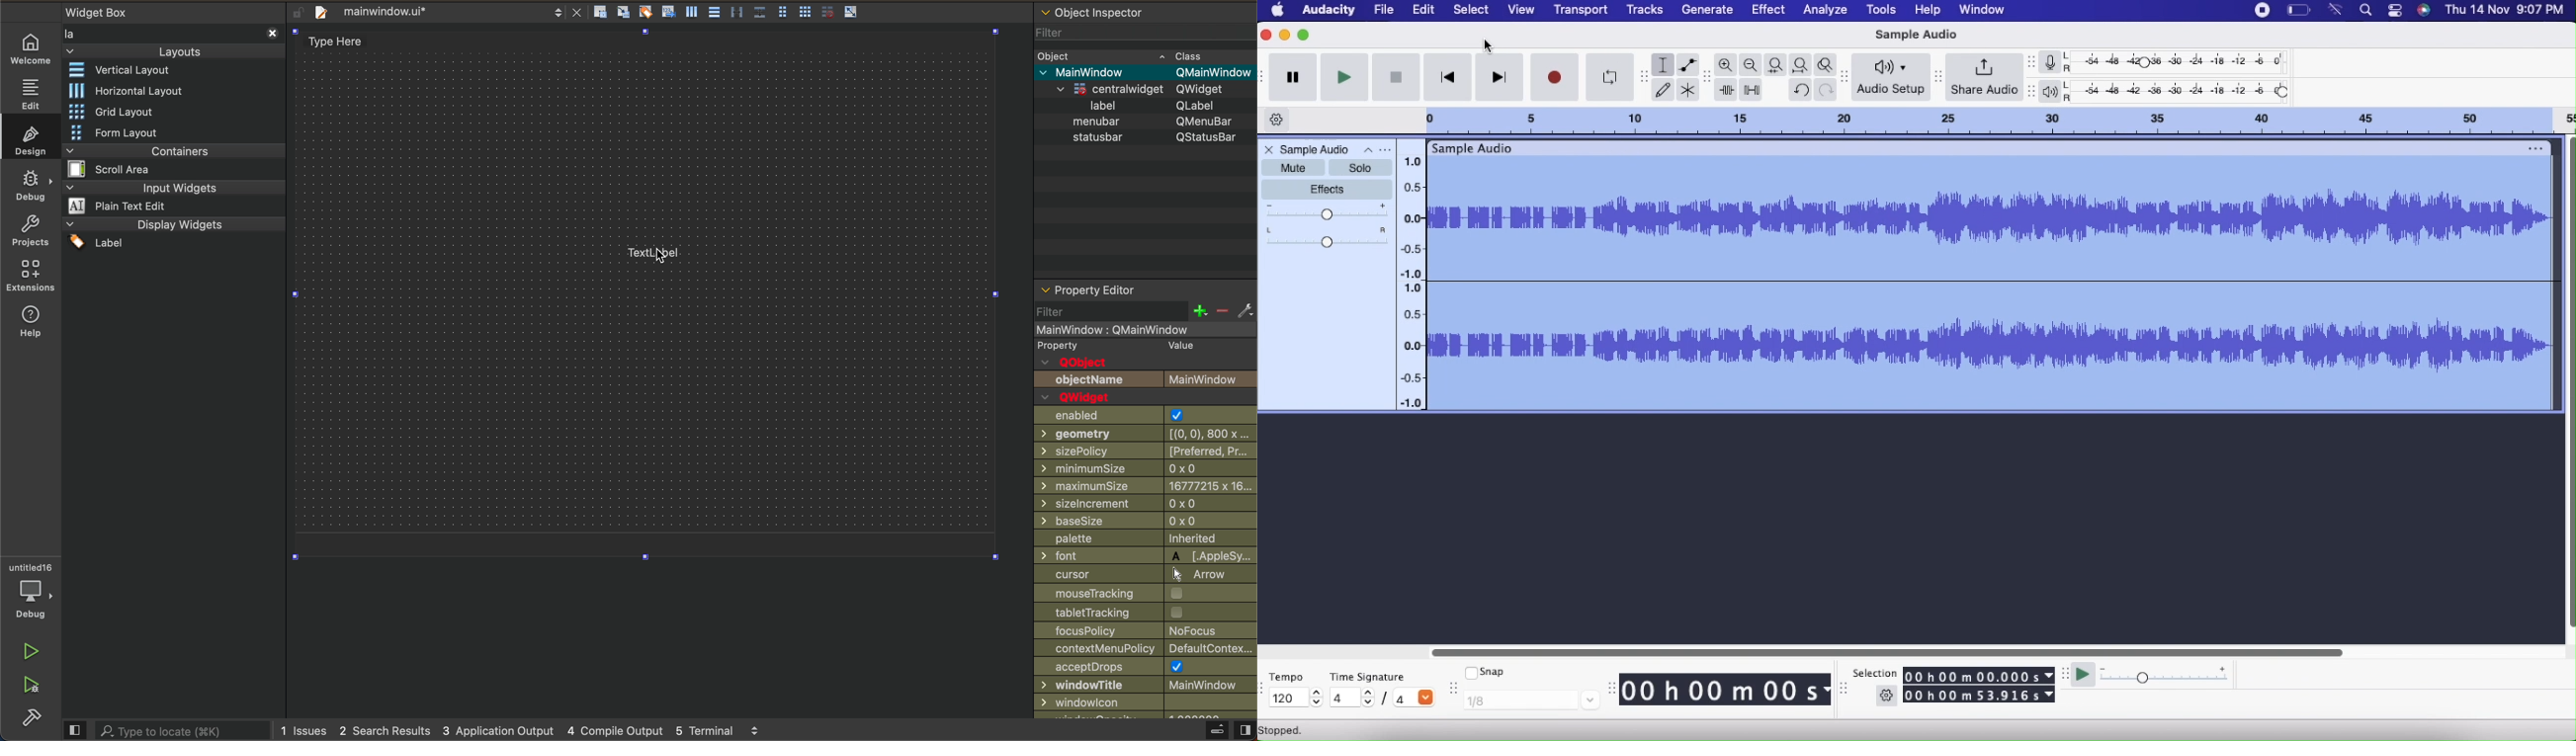 The width and height of the screenshot is (2576, 756). Describe the element at coordinates (2568, 389) in the screenshot. I see `Horizontal scroll bar` at that location.